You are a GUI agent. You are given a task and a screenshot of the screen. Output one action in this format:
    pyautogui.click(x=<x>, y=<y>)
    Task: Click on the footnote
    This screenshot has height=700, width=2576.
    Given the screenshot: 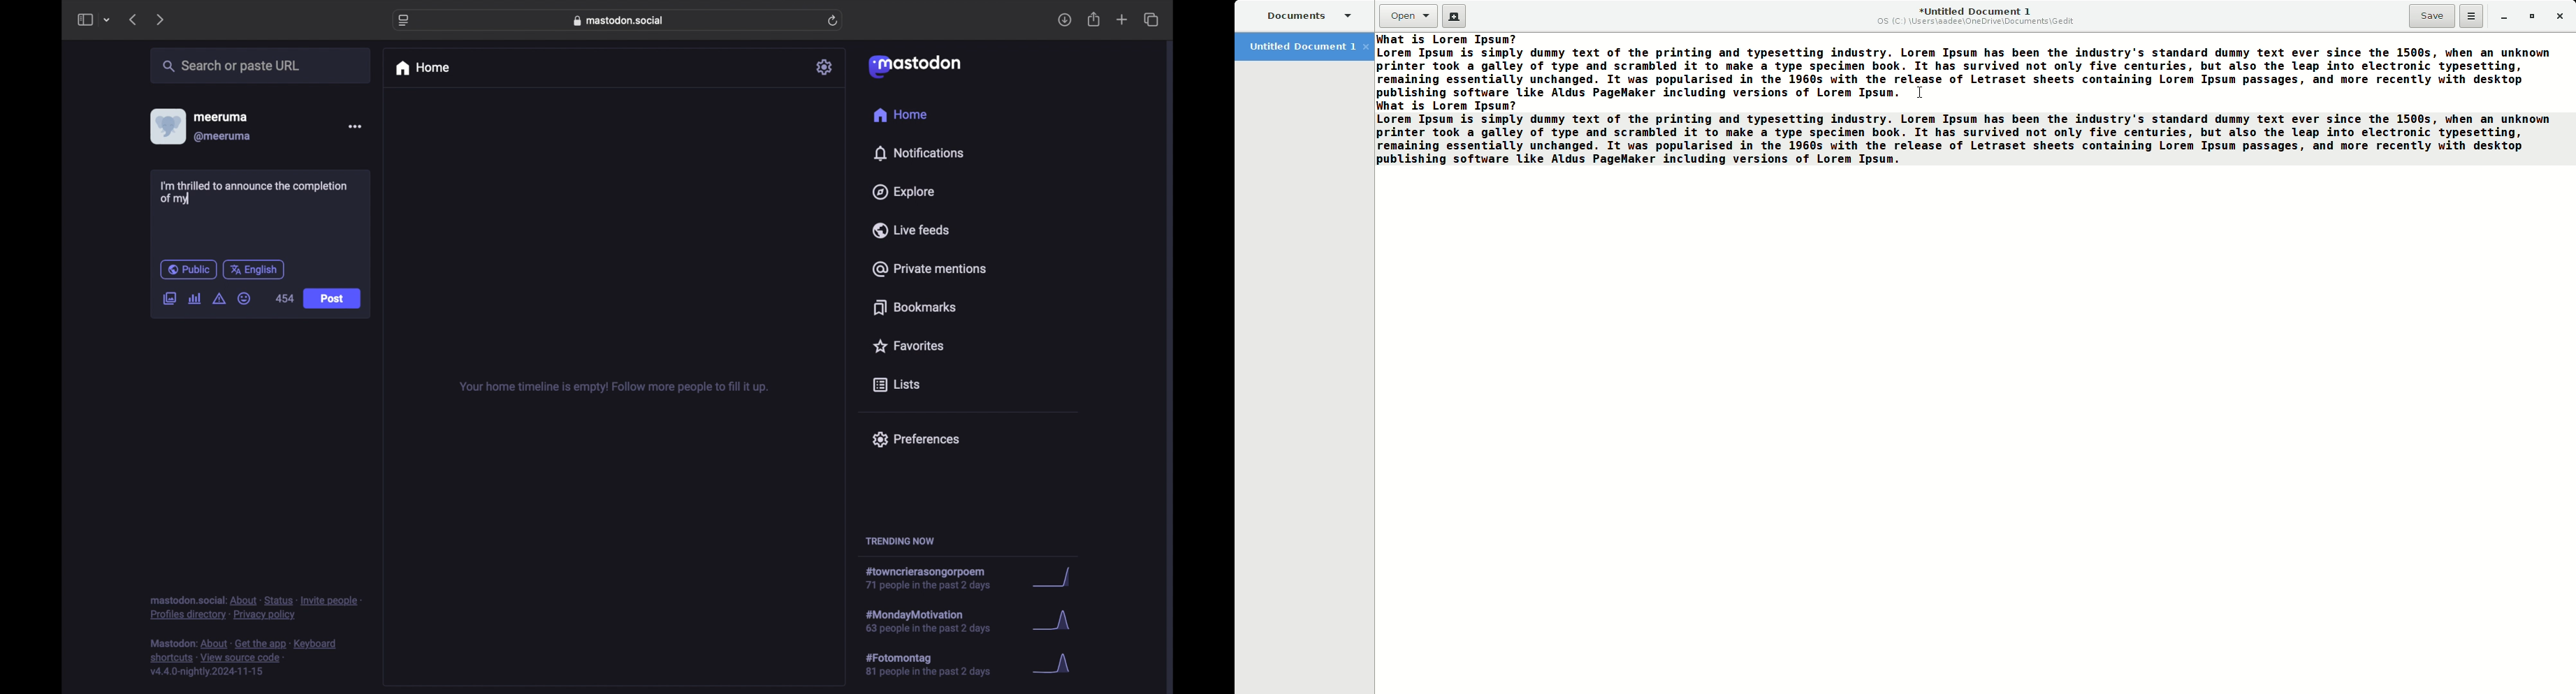 What is the action you would take?
    pyautogui.click(x=244, y=658)
    